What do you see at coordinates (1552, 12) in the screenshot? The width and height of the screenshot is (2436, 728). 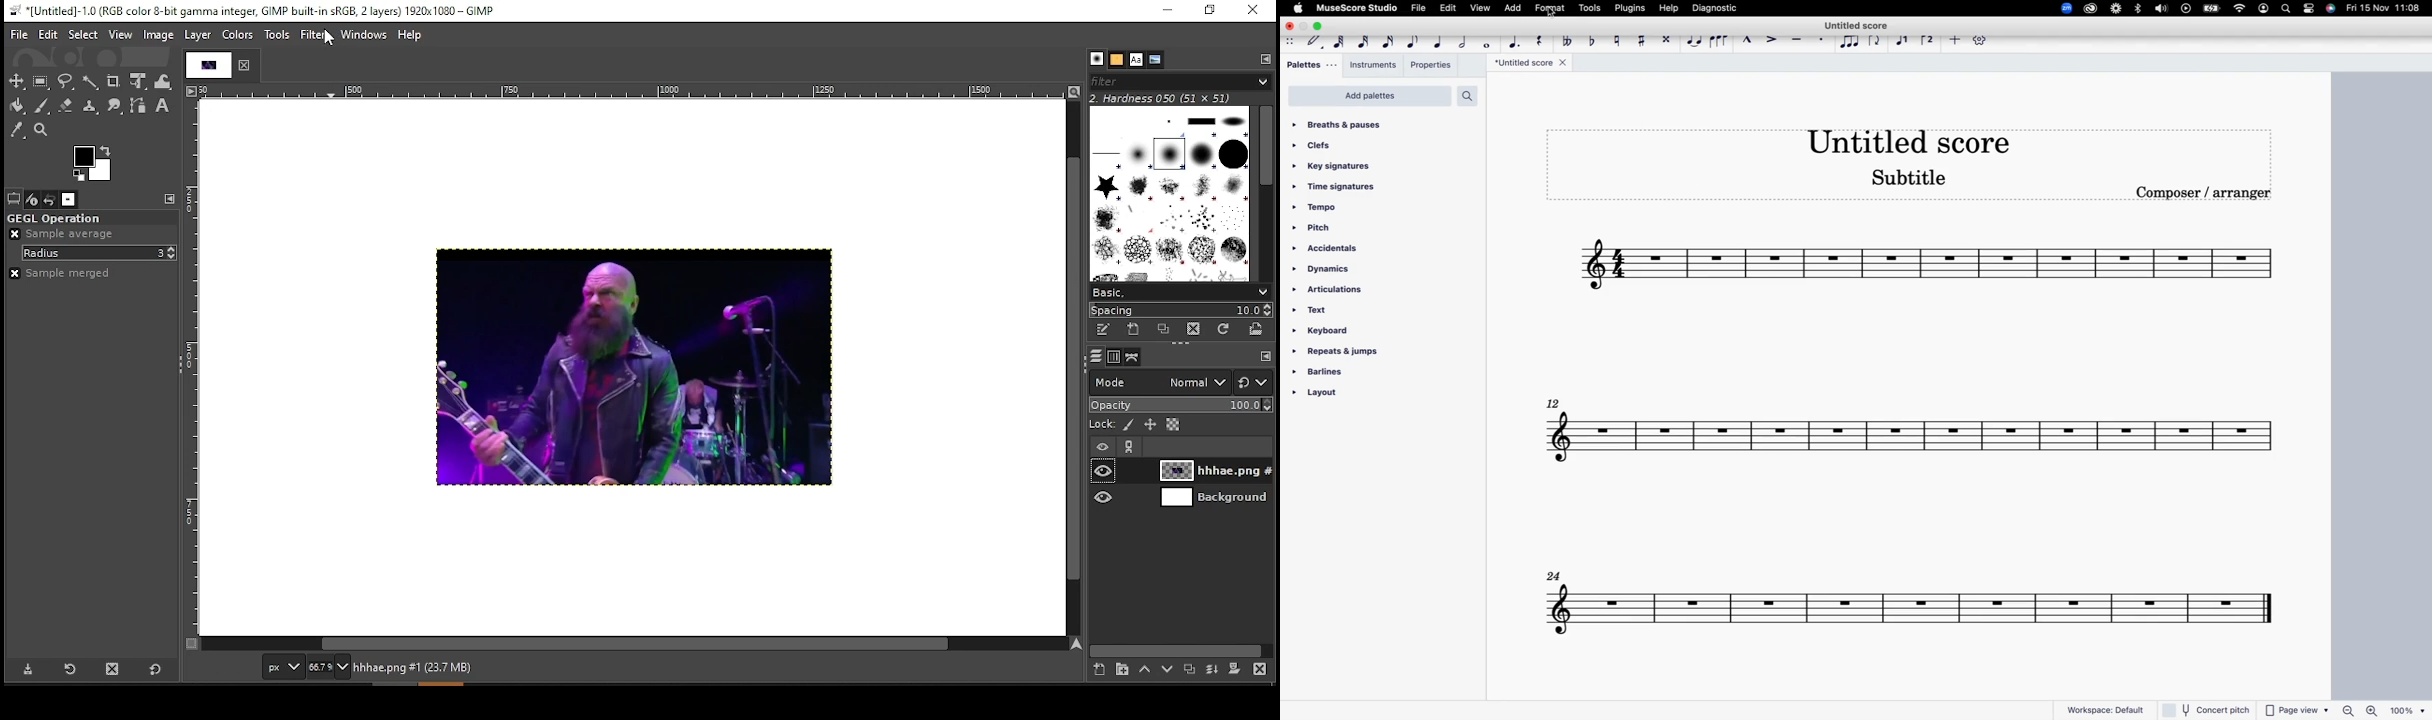 I see `cursor` at bounding box center [1552, 12].